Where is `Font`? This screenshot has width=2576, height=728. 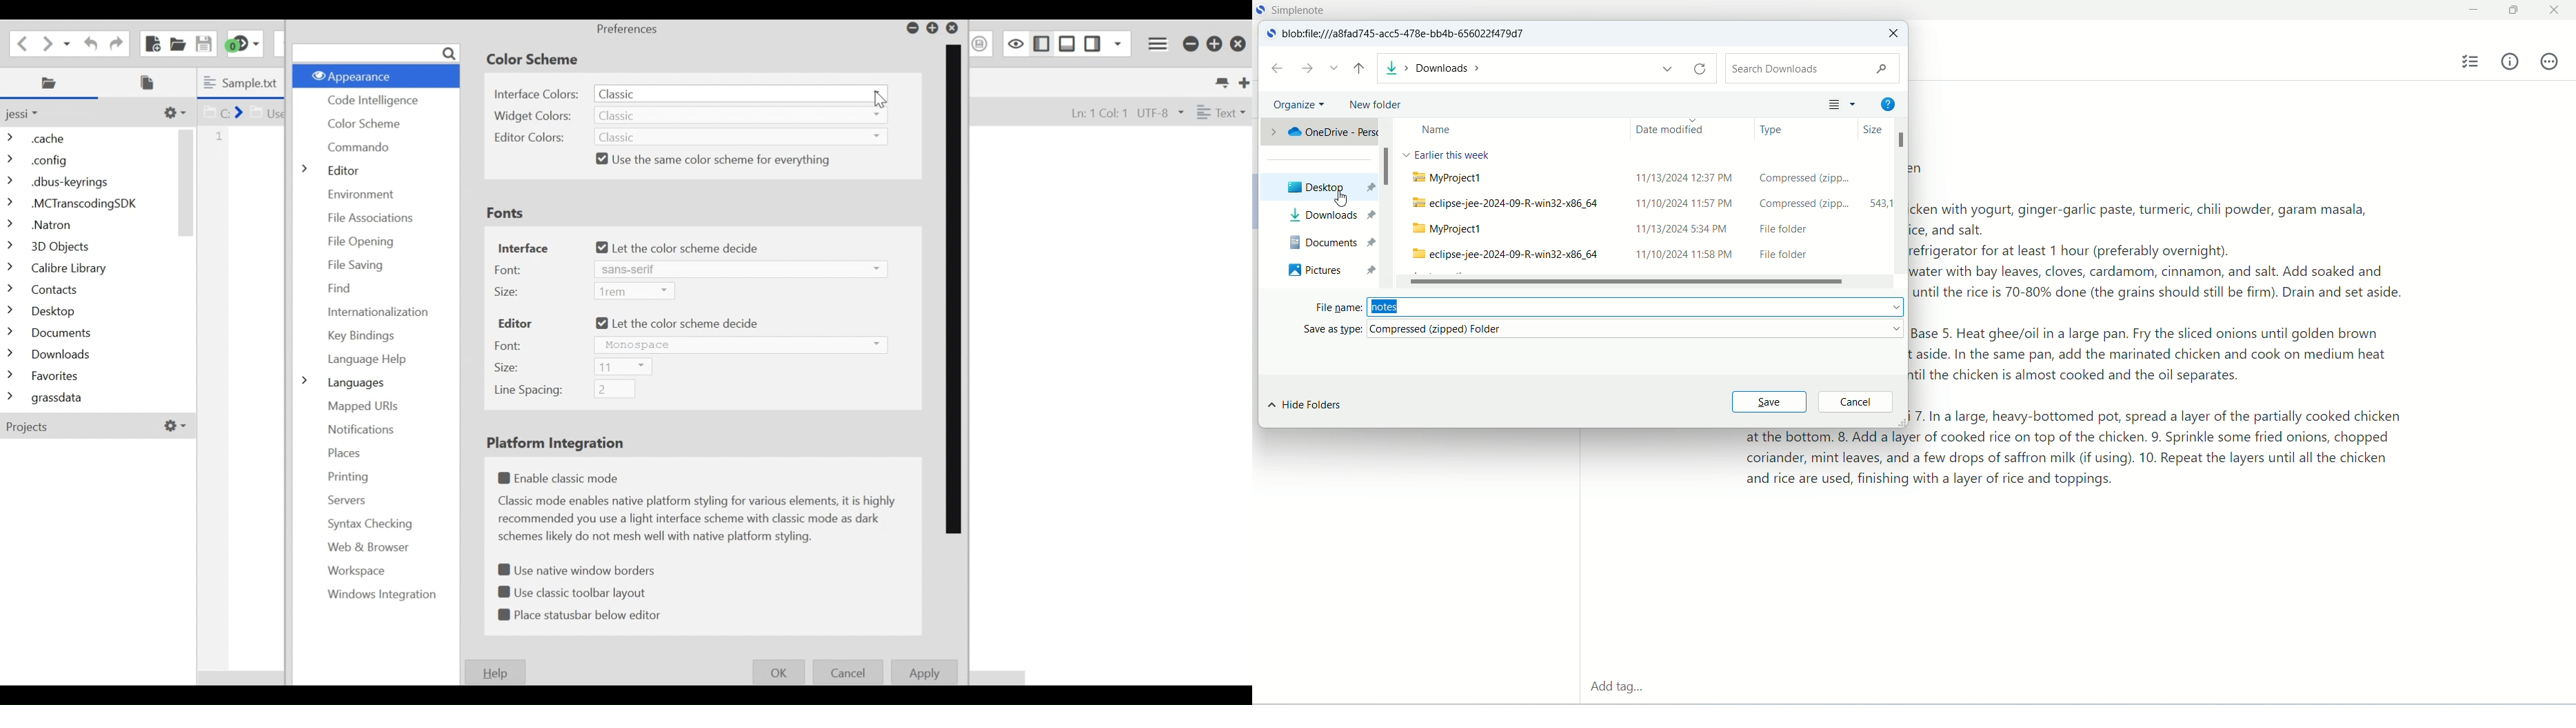
Font is located at coordinates (508, 345).